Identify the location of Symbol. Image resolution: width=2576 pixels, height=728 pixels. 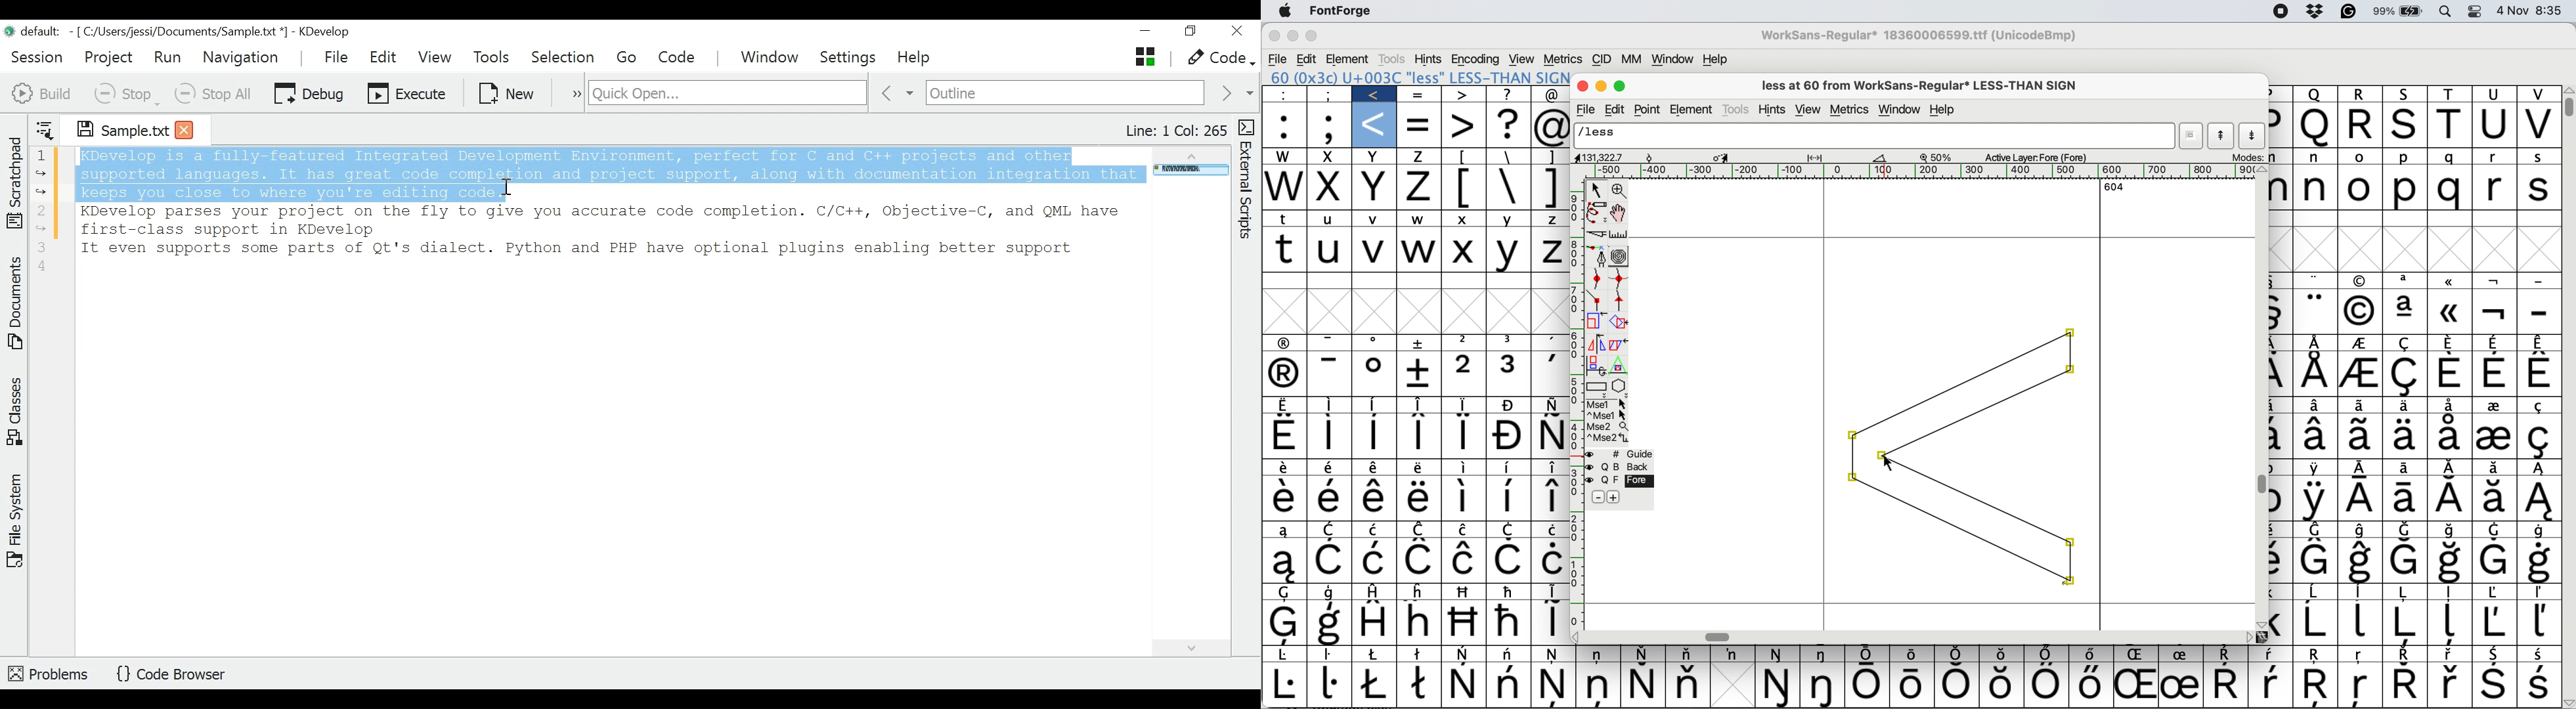
(2496, 406).